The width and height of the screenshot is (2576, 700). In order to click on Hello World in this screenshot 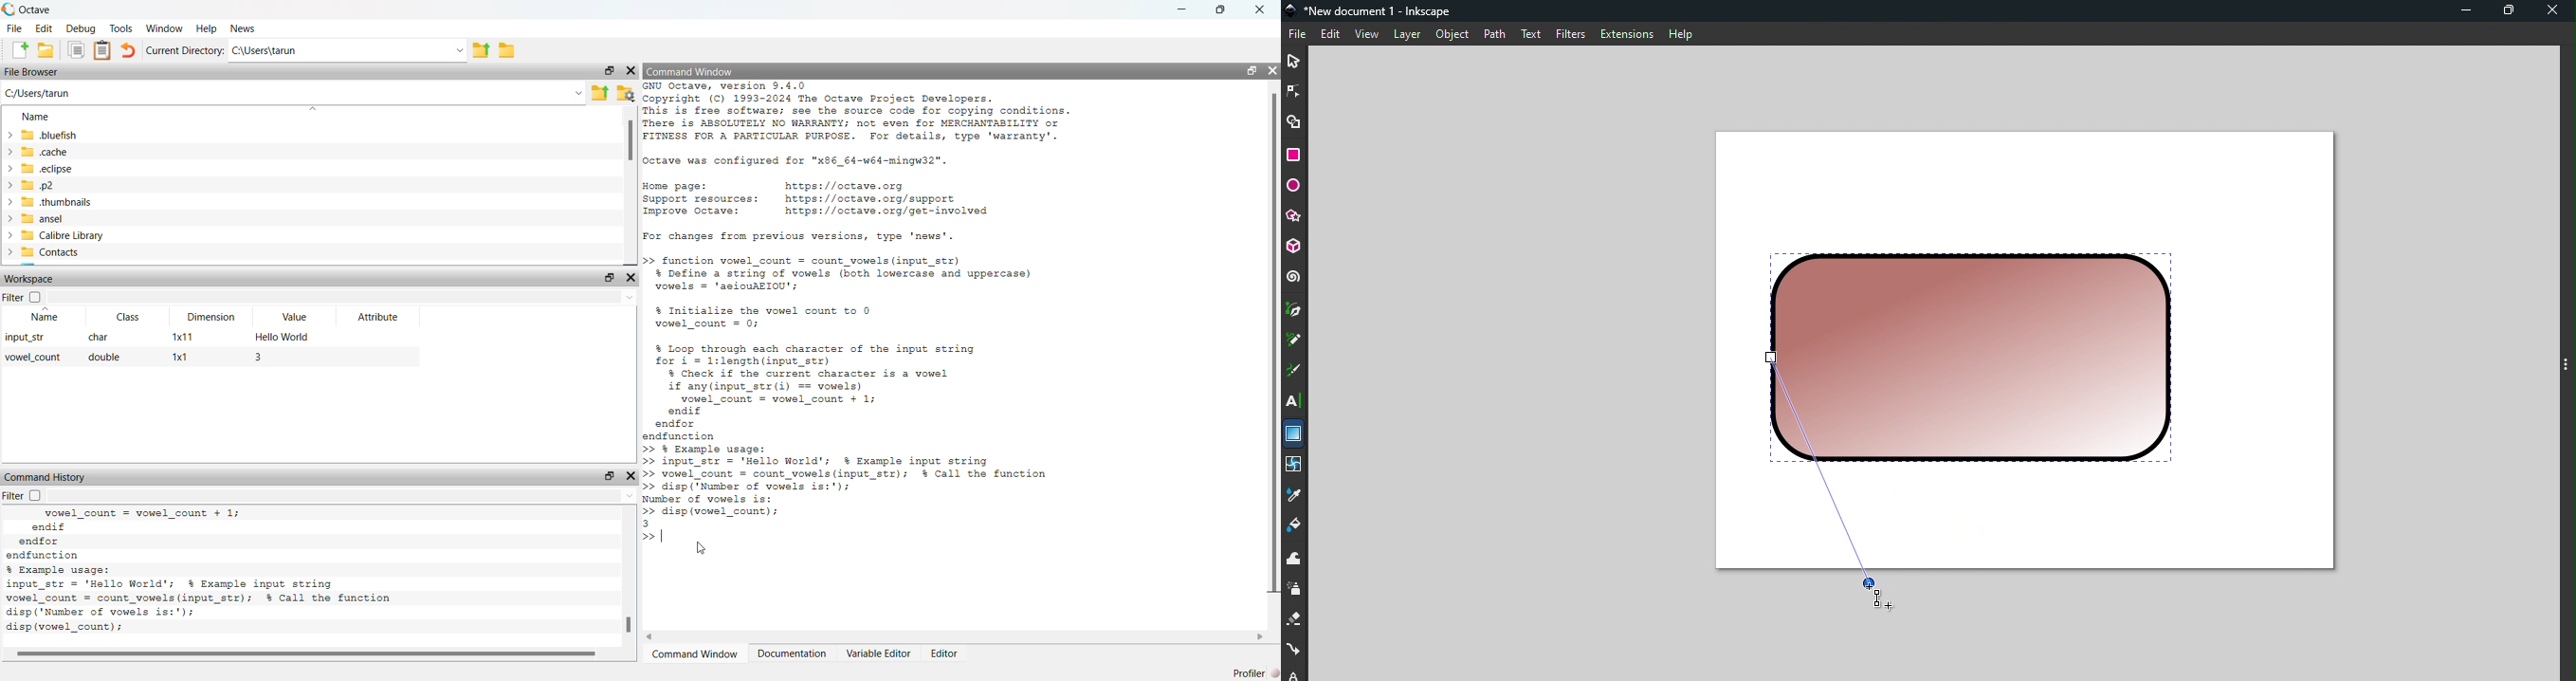, I will do `click(285, 336)`.